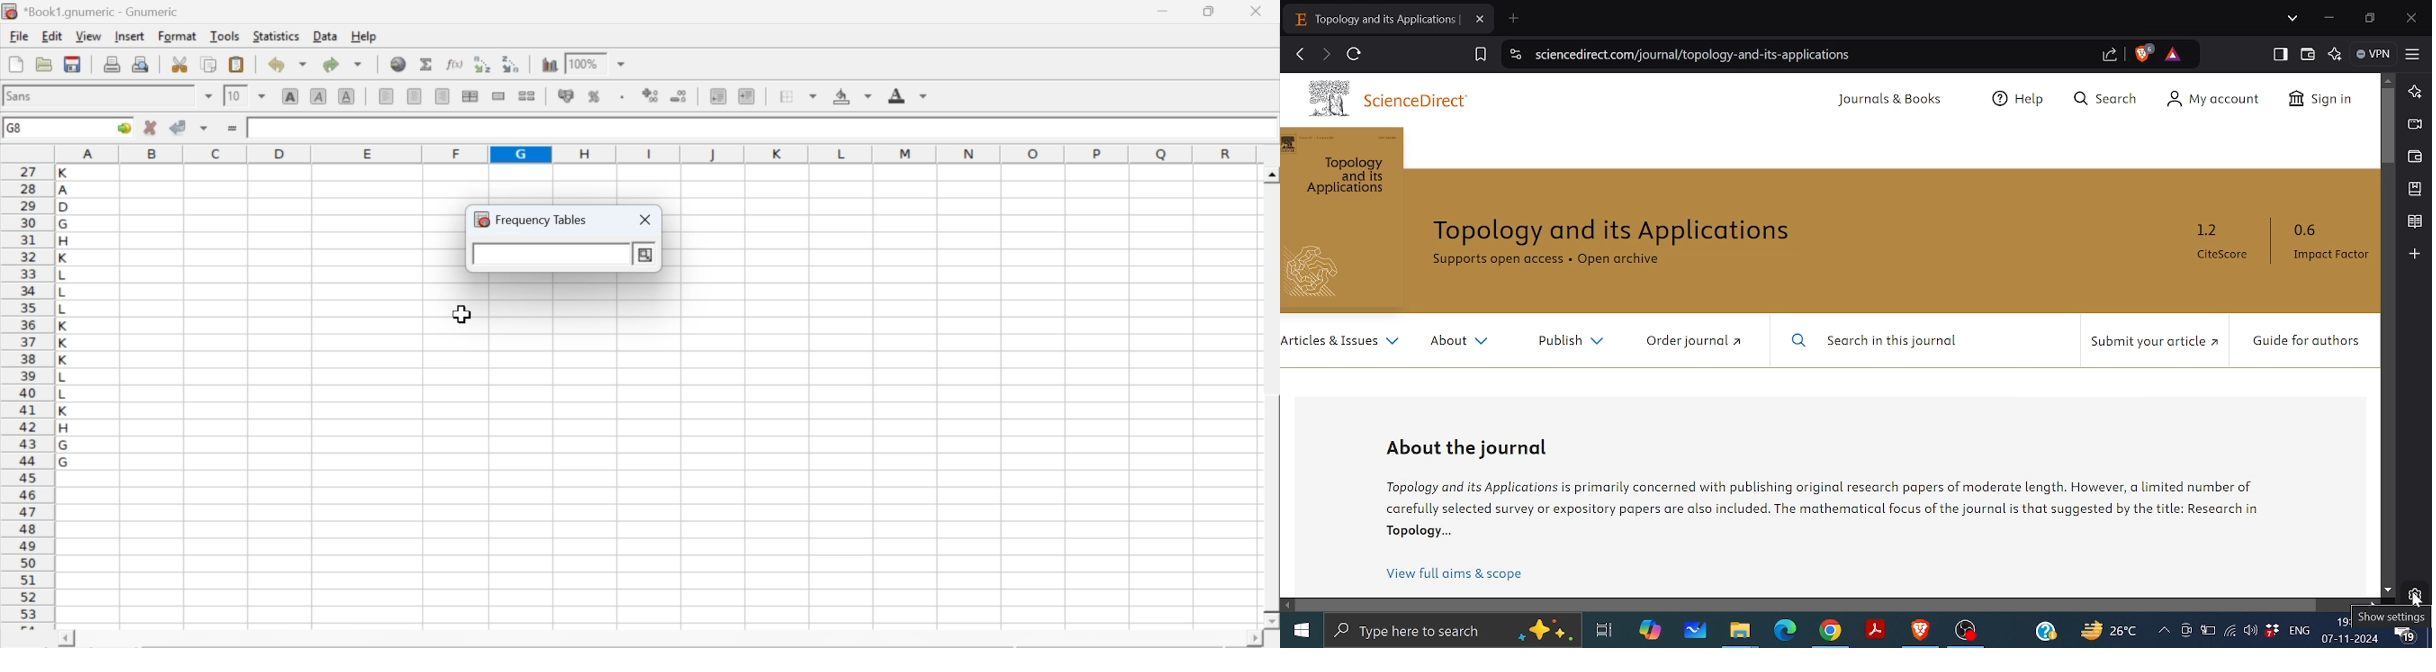 The height and width of the screenshot is (672, 2436). I want to click on Guide for authors, so click(2302, 341).